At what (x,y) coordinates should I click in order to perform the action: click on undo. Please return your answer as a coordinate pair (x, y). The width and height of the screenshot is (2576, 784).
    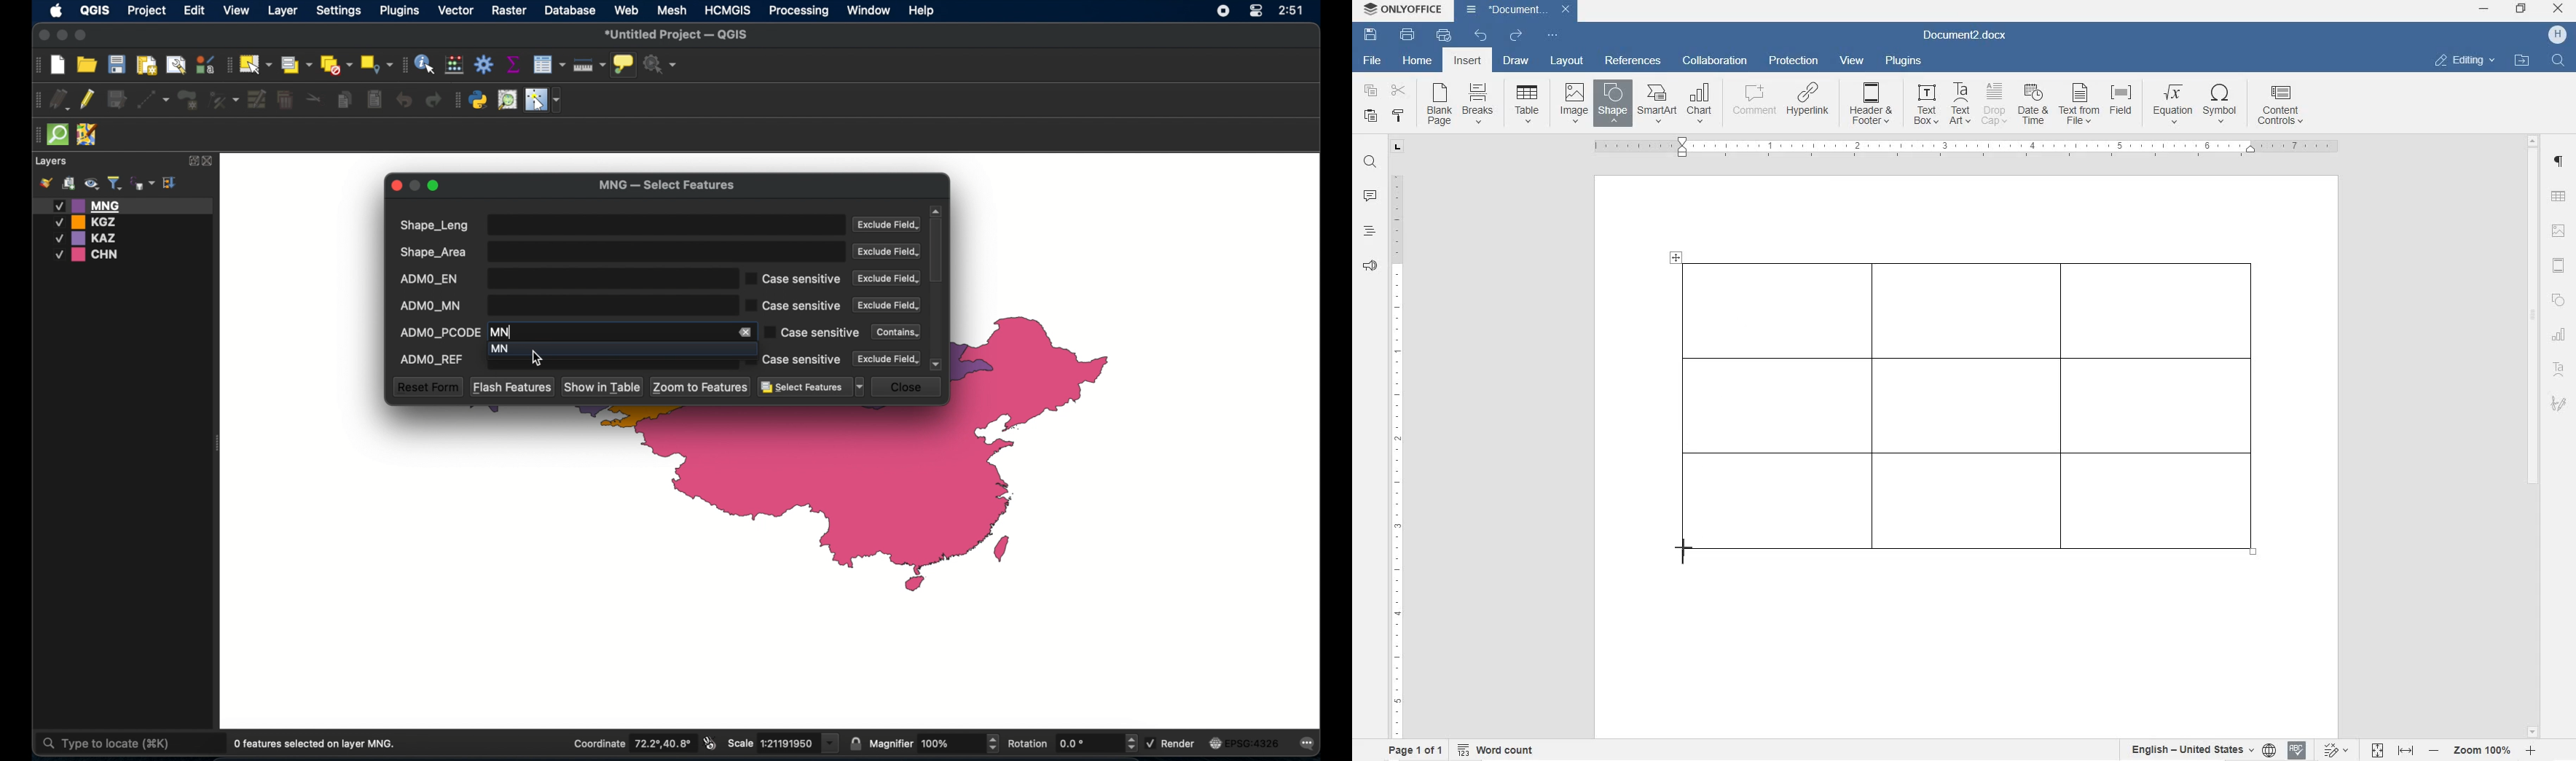
    Looking at the image, I should click on (1480, 36).